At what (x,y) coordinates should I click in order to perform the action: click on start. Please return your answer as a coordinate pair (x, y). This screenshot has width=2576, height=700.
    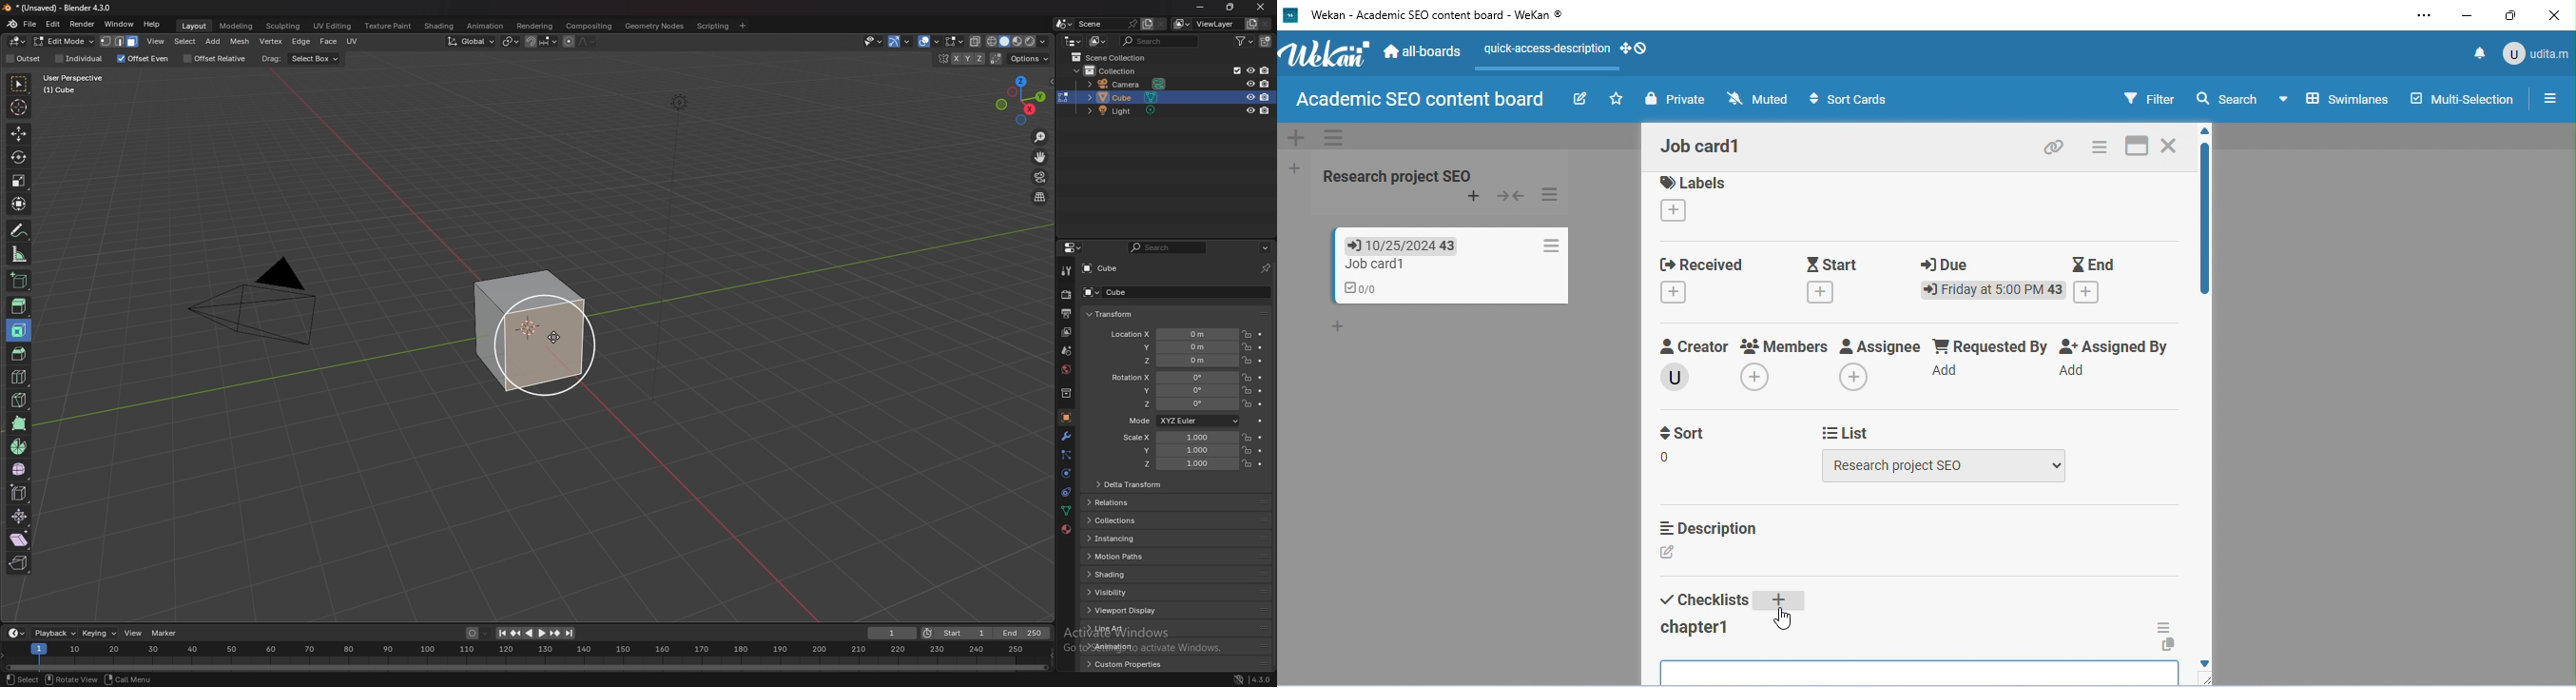
    Looking at the image, I should click on (1835, 261).